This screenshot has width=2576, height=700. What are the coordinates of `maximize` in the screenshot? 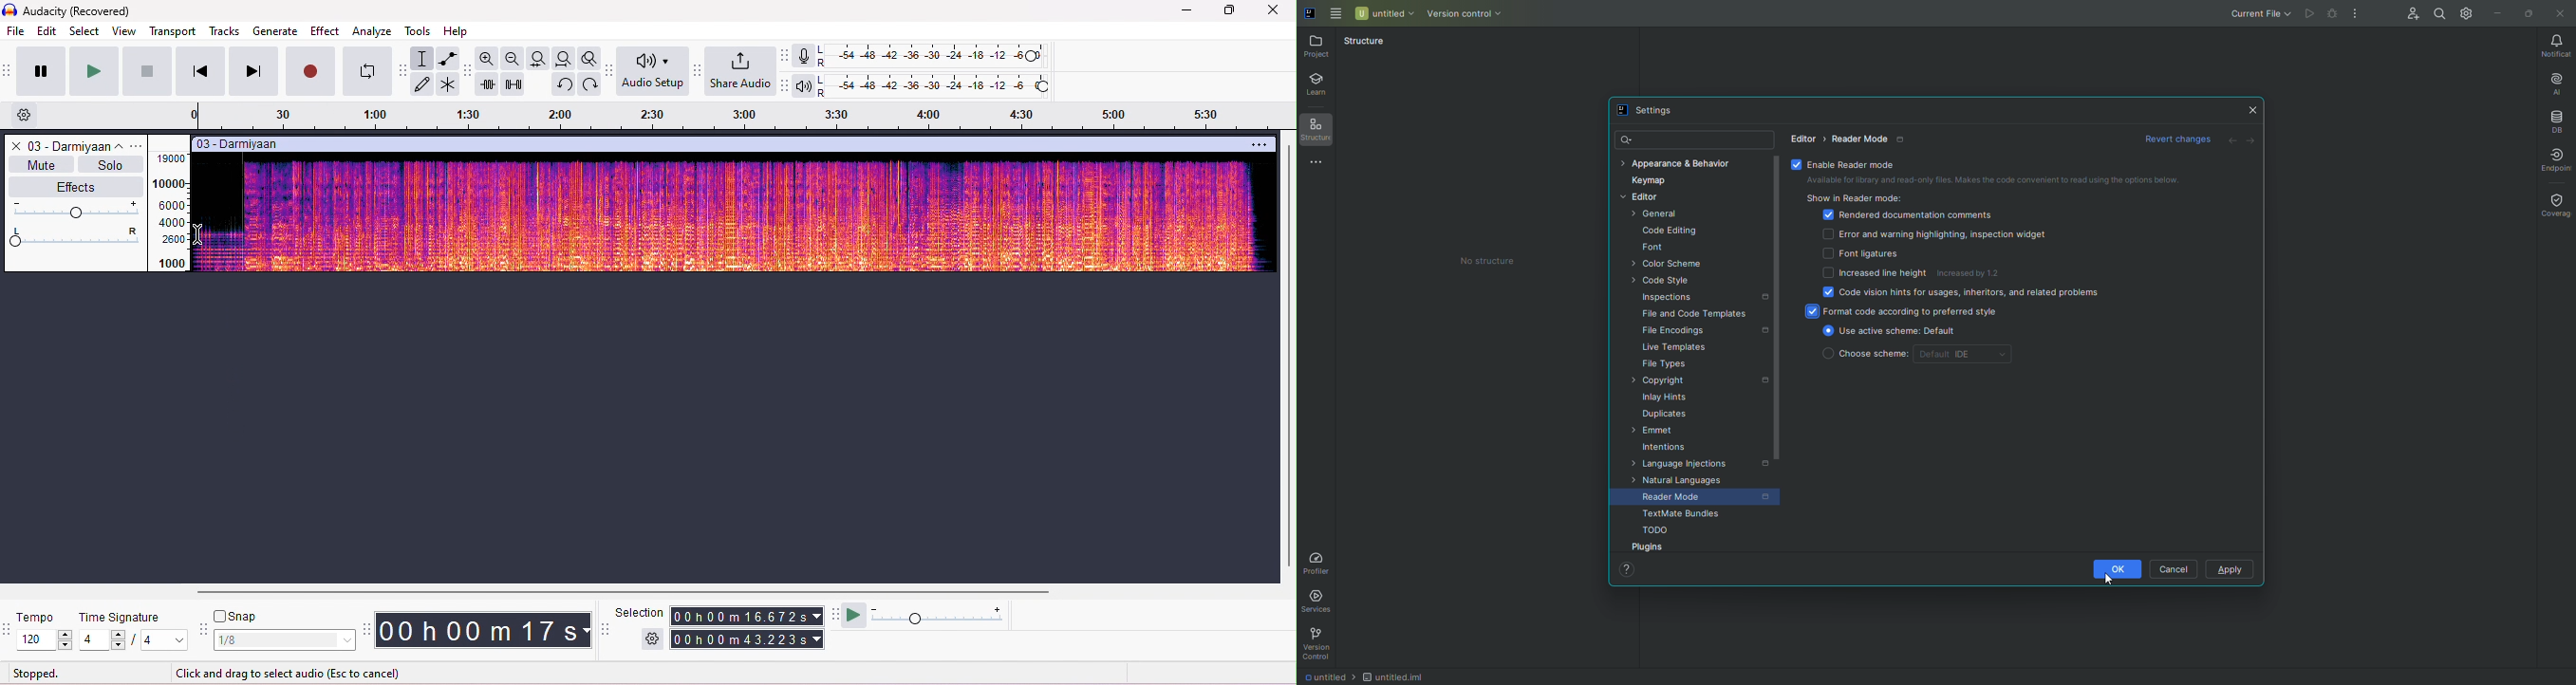 It's located at (1228, 12).